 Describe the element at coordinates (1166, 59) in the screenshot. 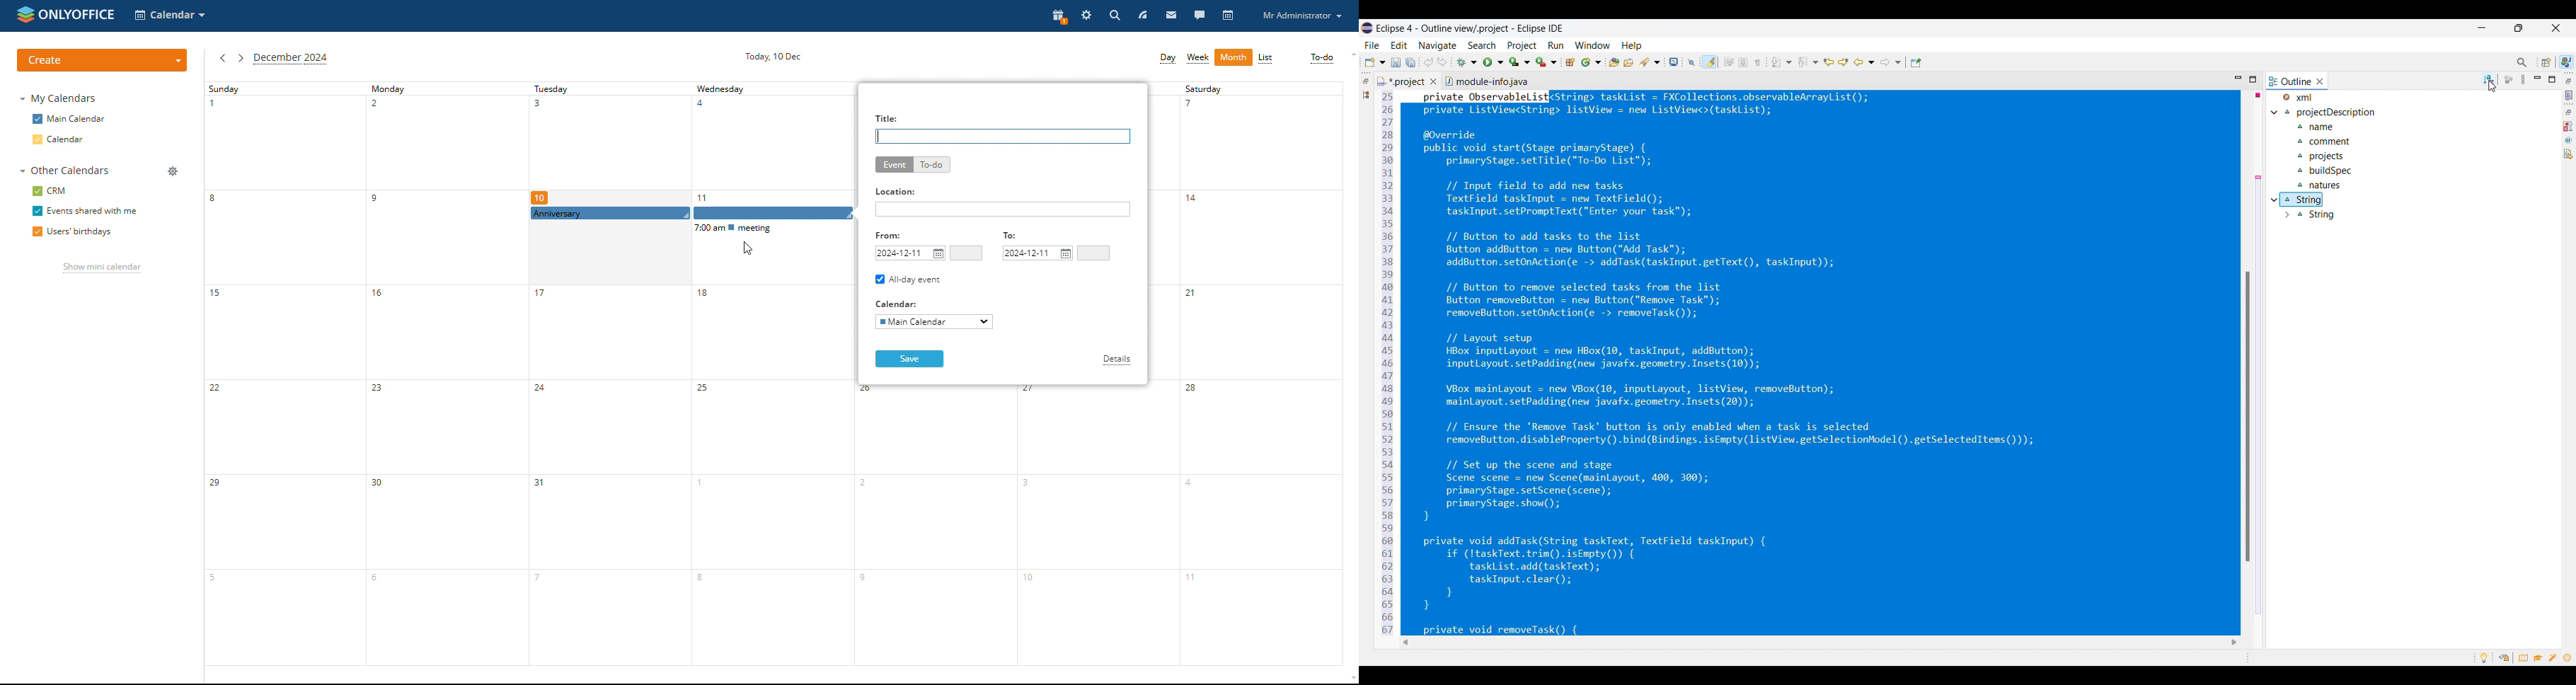

I see `day view` at that location.